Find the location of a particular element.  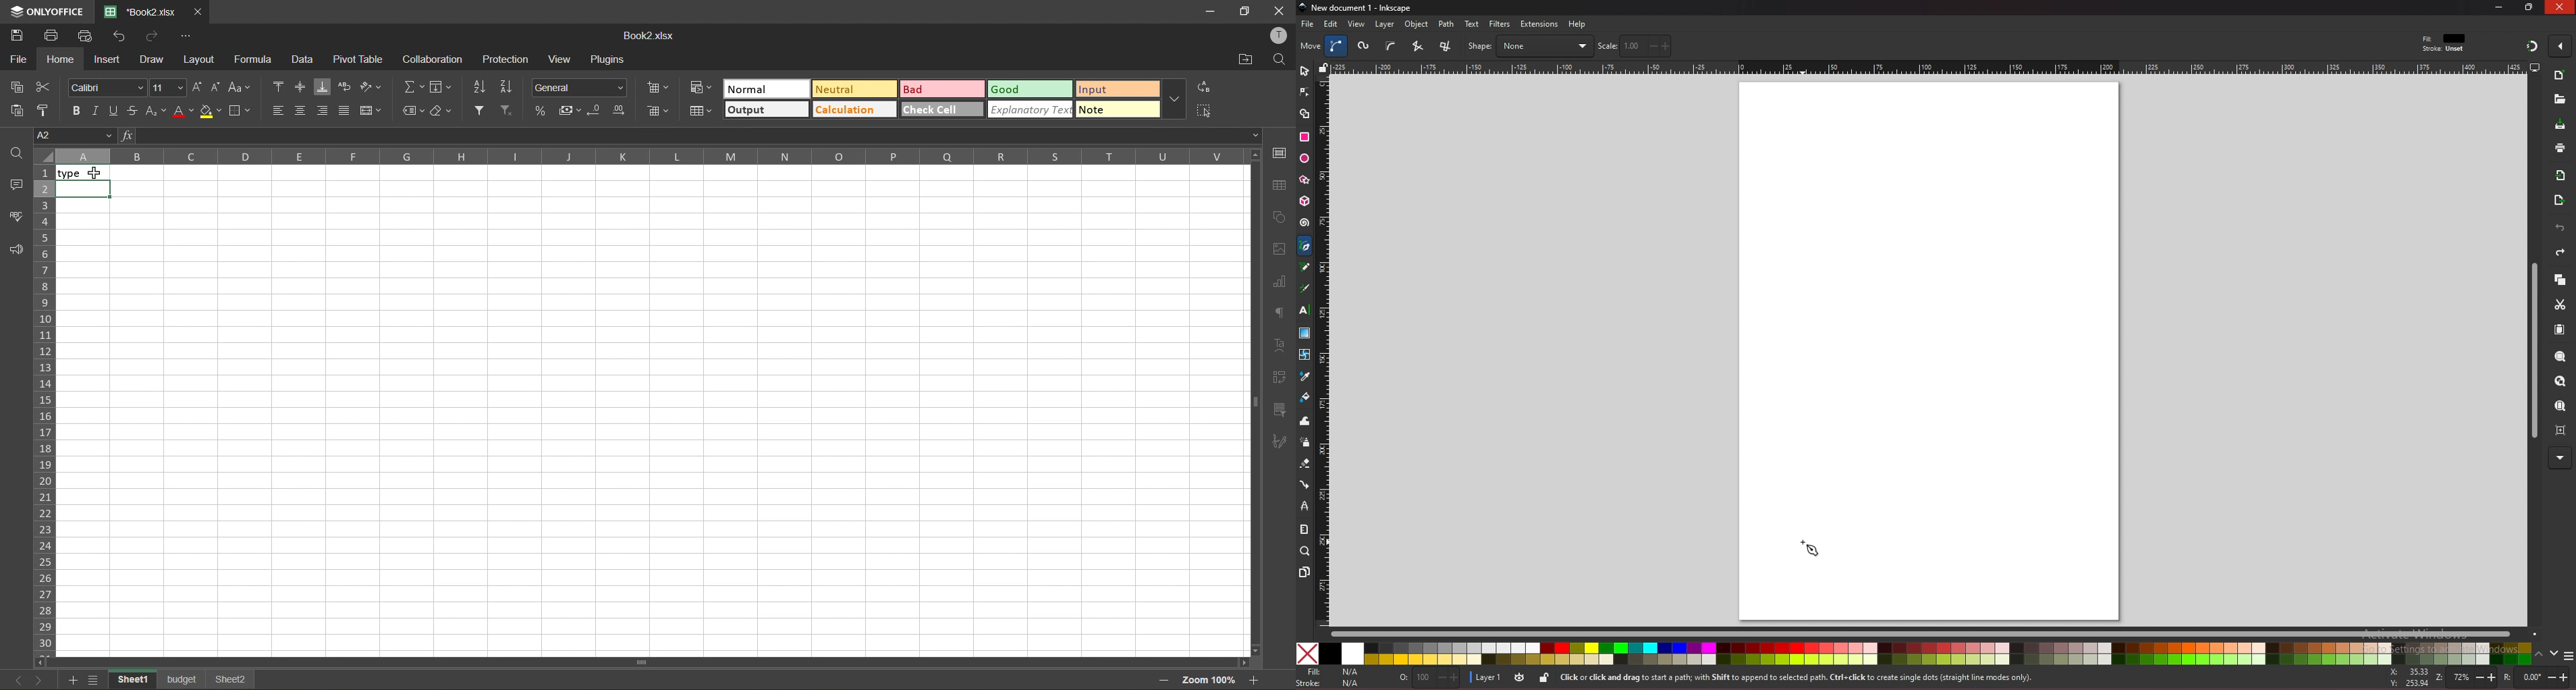

Book2.xlsx is located at coordinates (134, 9).